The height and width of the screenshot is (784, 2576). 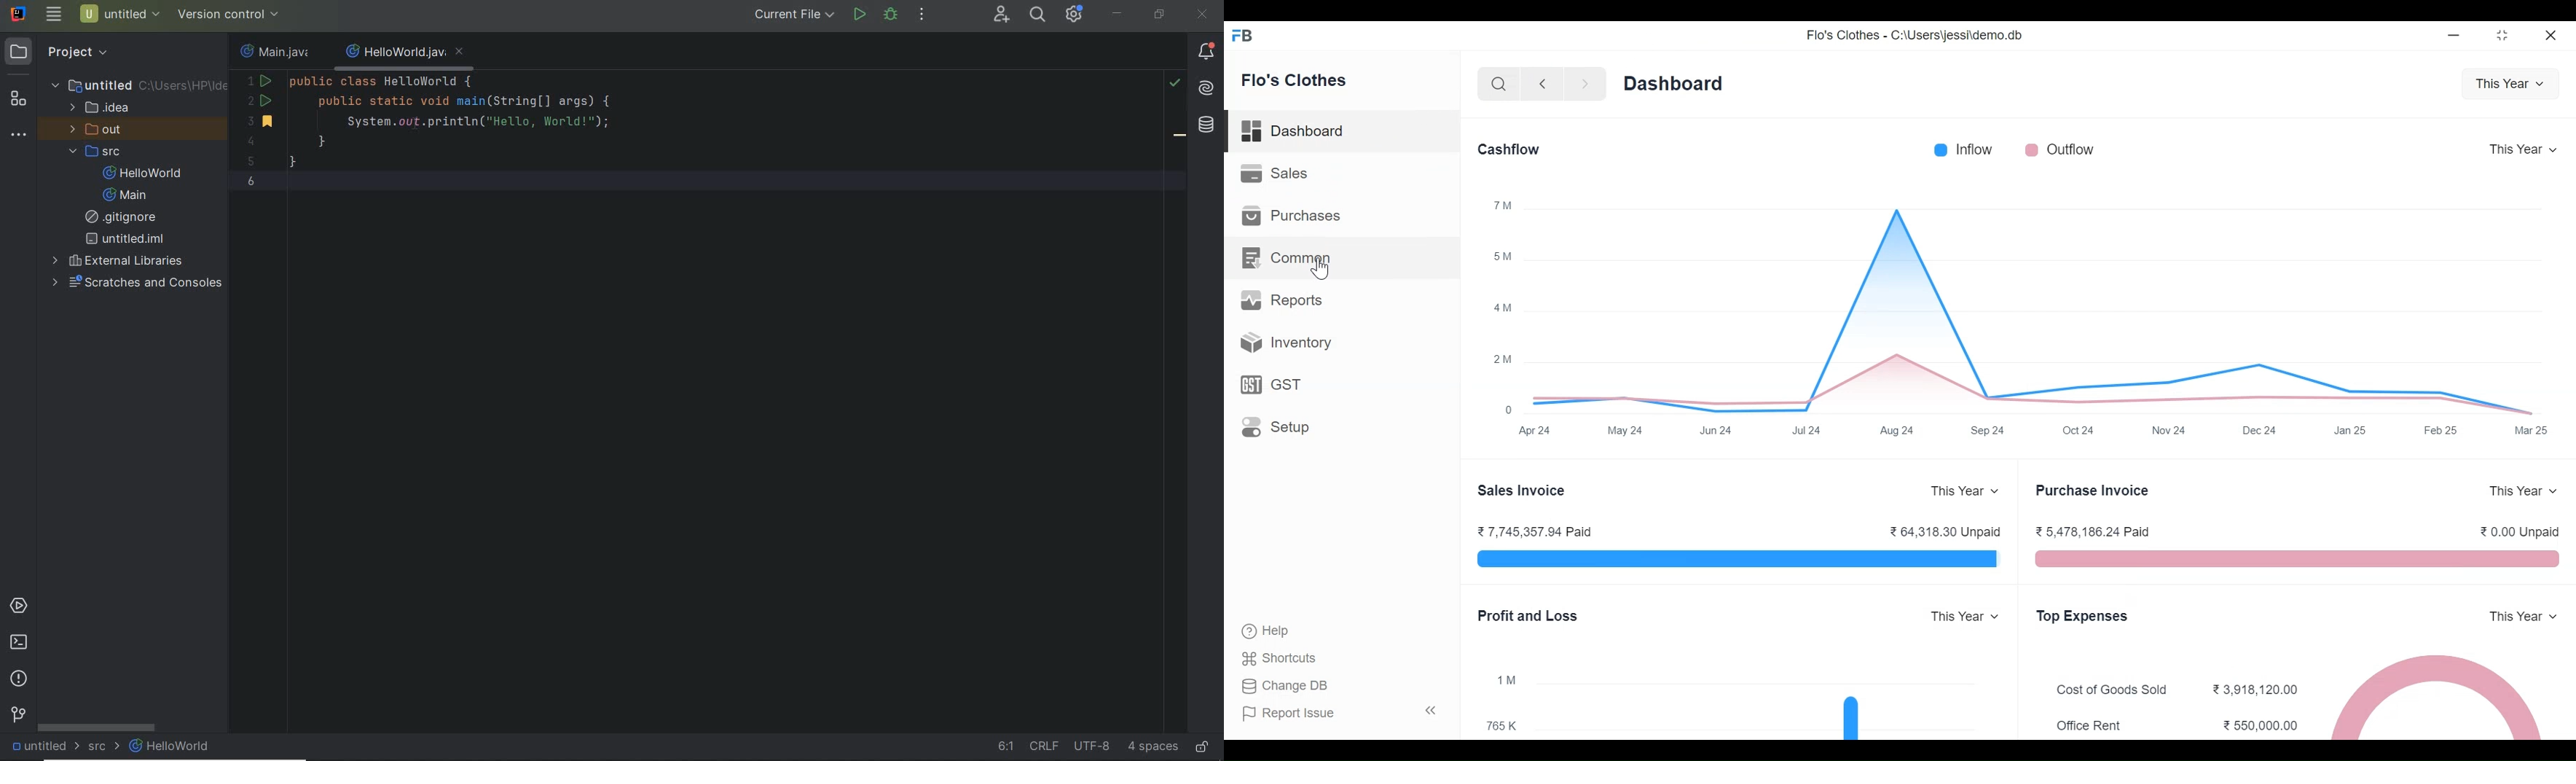 I want to click on Close, so click(x=2551, y=36).